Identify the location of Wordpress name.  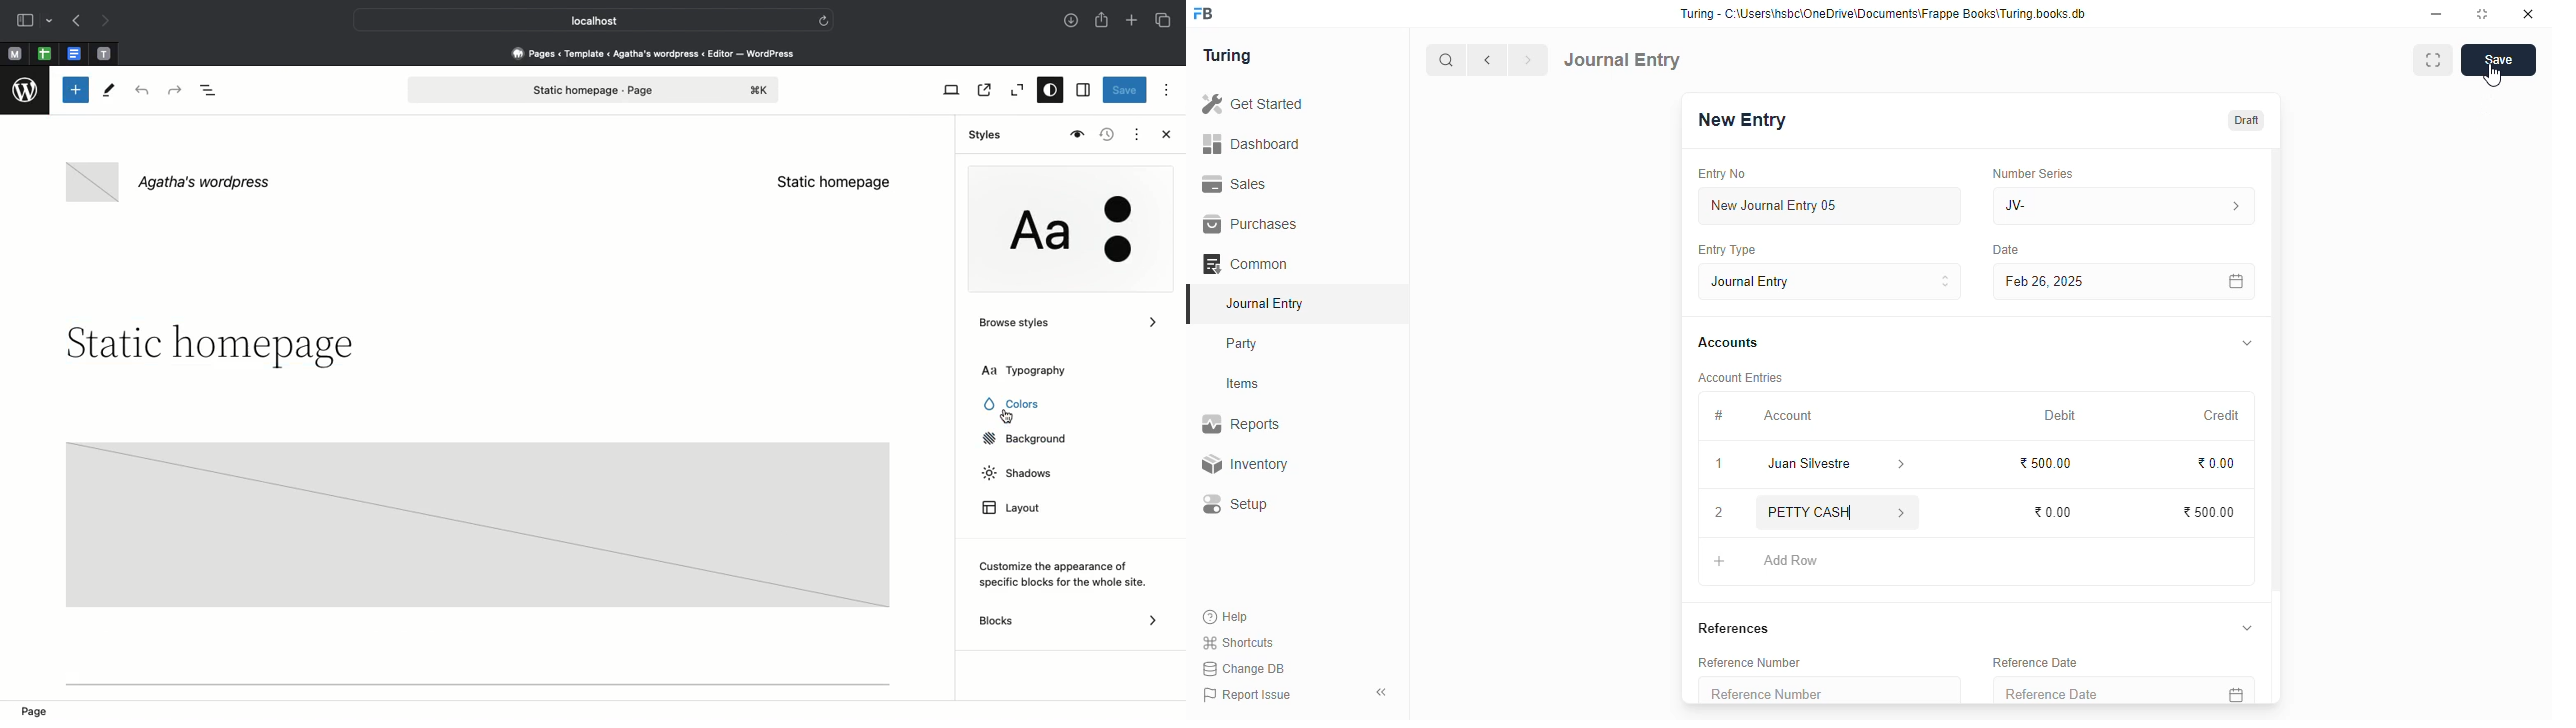
(171, 183).